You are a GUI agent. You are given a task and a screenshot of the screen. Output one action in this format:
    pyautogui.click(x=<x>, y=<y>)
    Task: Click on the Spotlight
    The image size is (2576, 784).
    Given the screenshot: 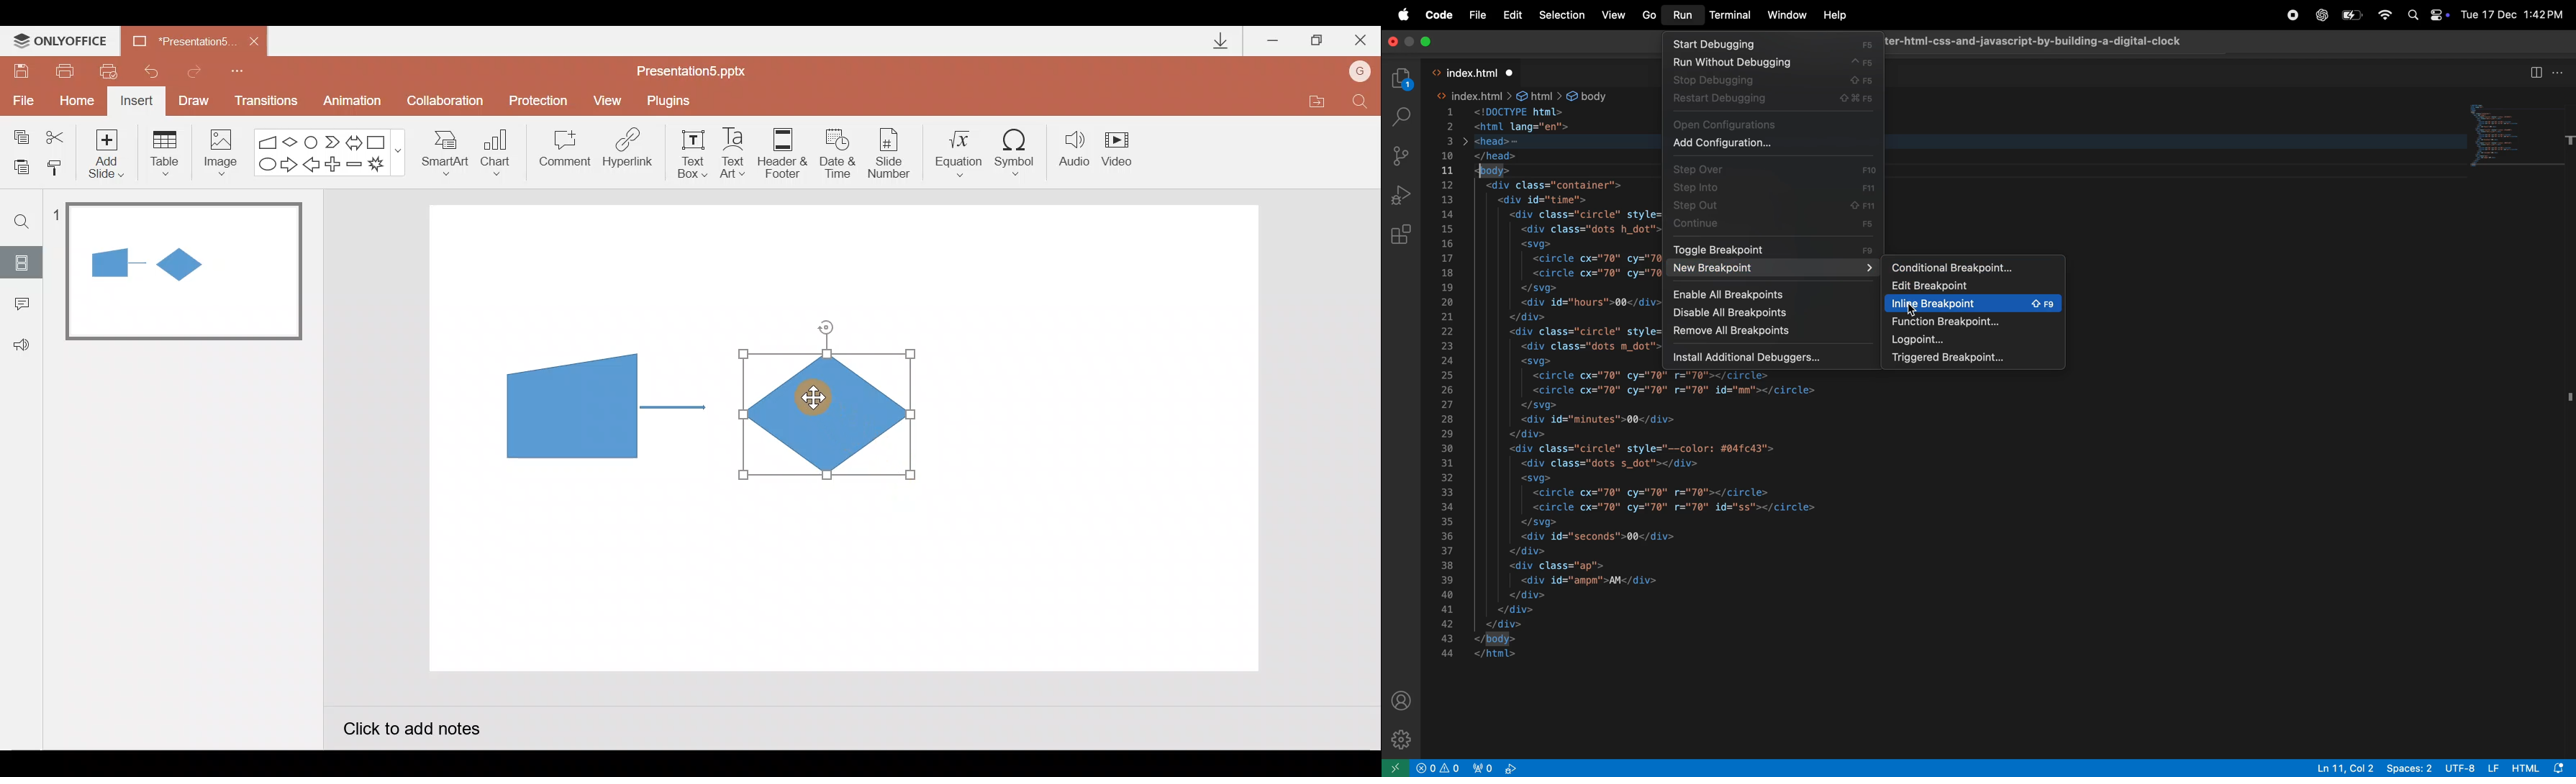 What is the action you would take?
    pyautogui.click(x=2411, y=15)
    